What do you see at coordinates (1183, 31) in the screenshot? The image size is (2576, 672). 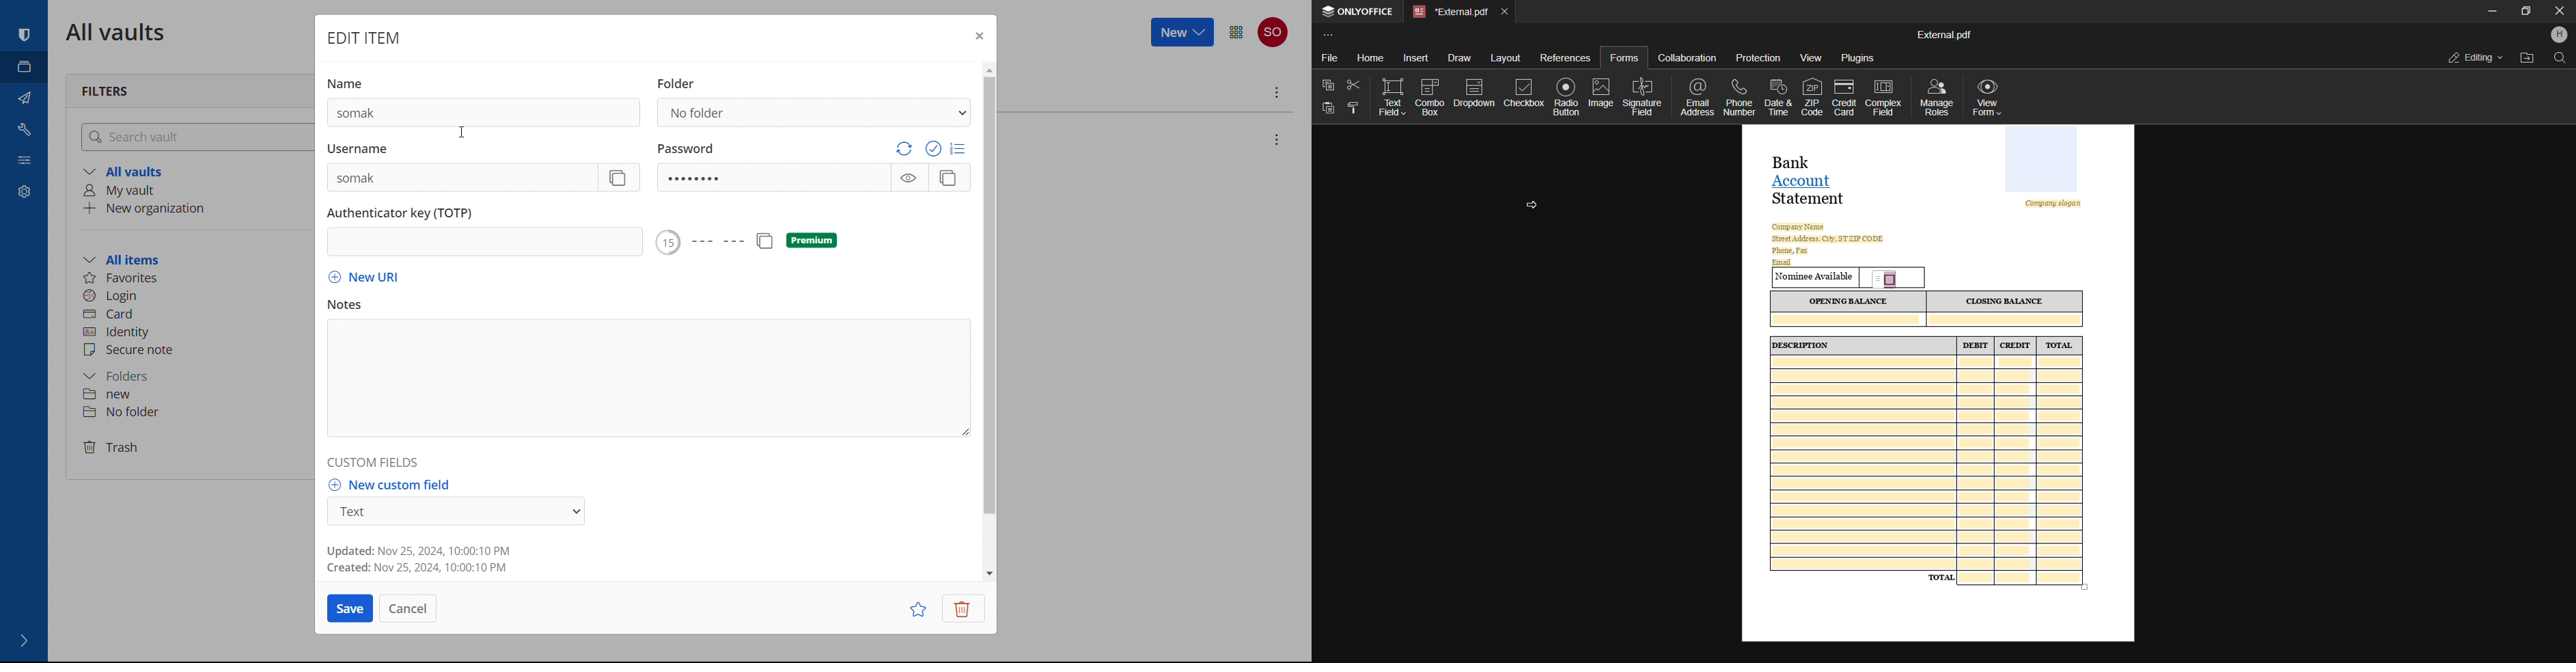 I see `new` at bounding box center [1183, 31].